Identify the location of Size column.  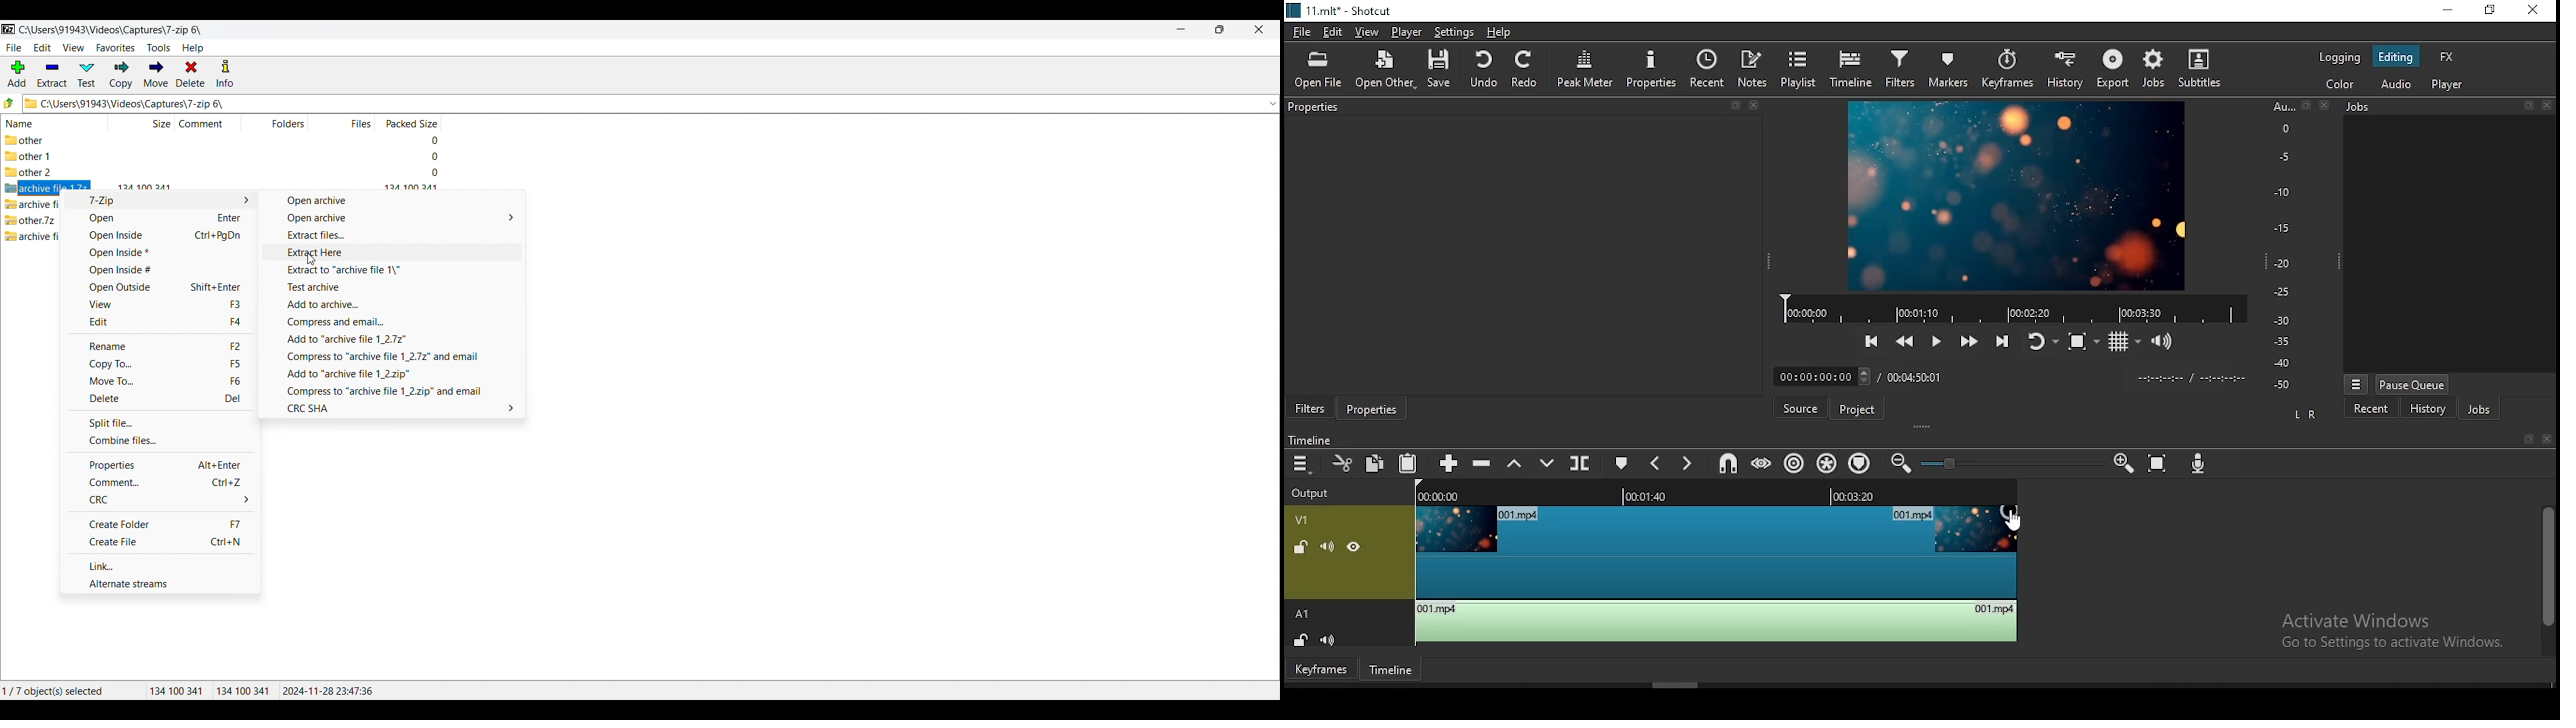
(140, 124).